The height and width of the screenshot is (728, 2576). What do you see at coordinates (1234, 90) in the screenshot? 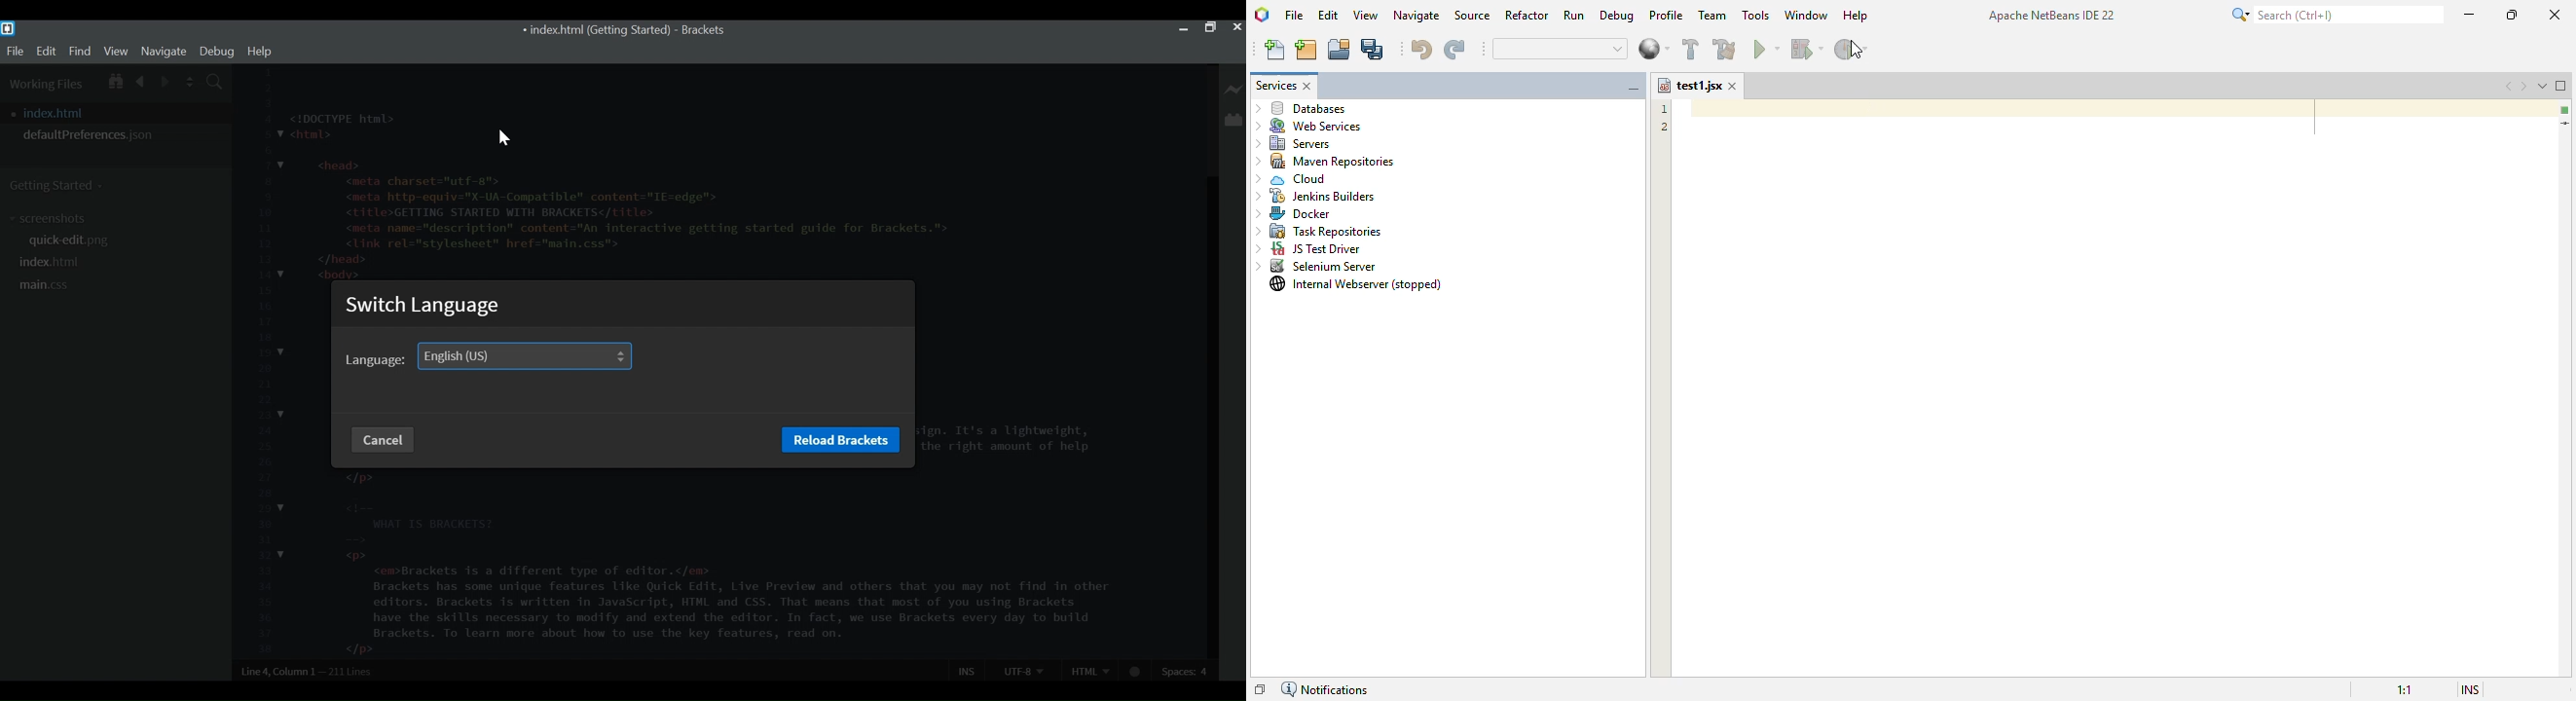
I see `Live Preview` at bounding box center [1234, 90].